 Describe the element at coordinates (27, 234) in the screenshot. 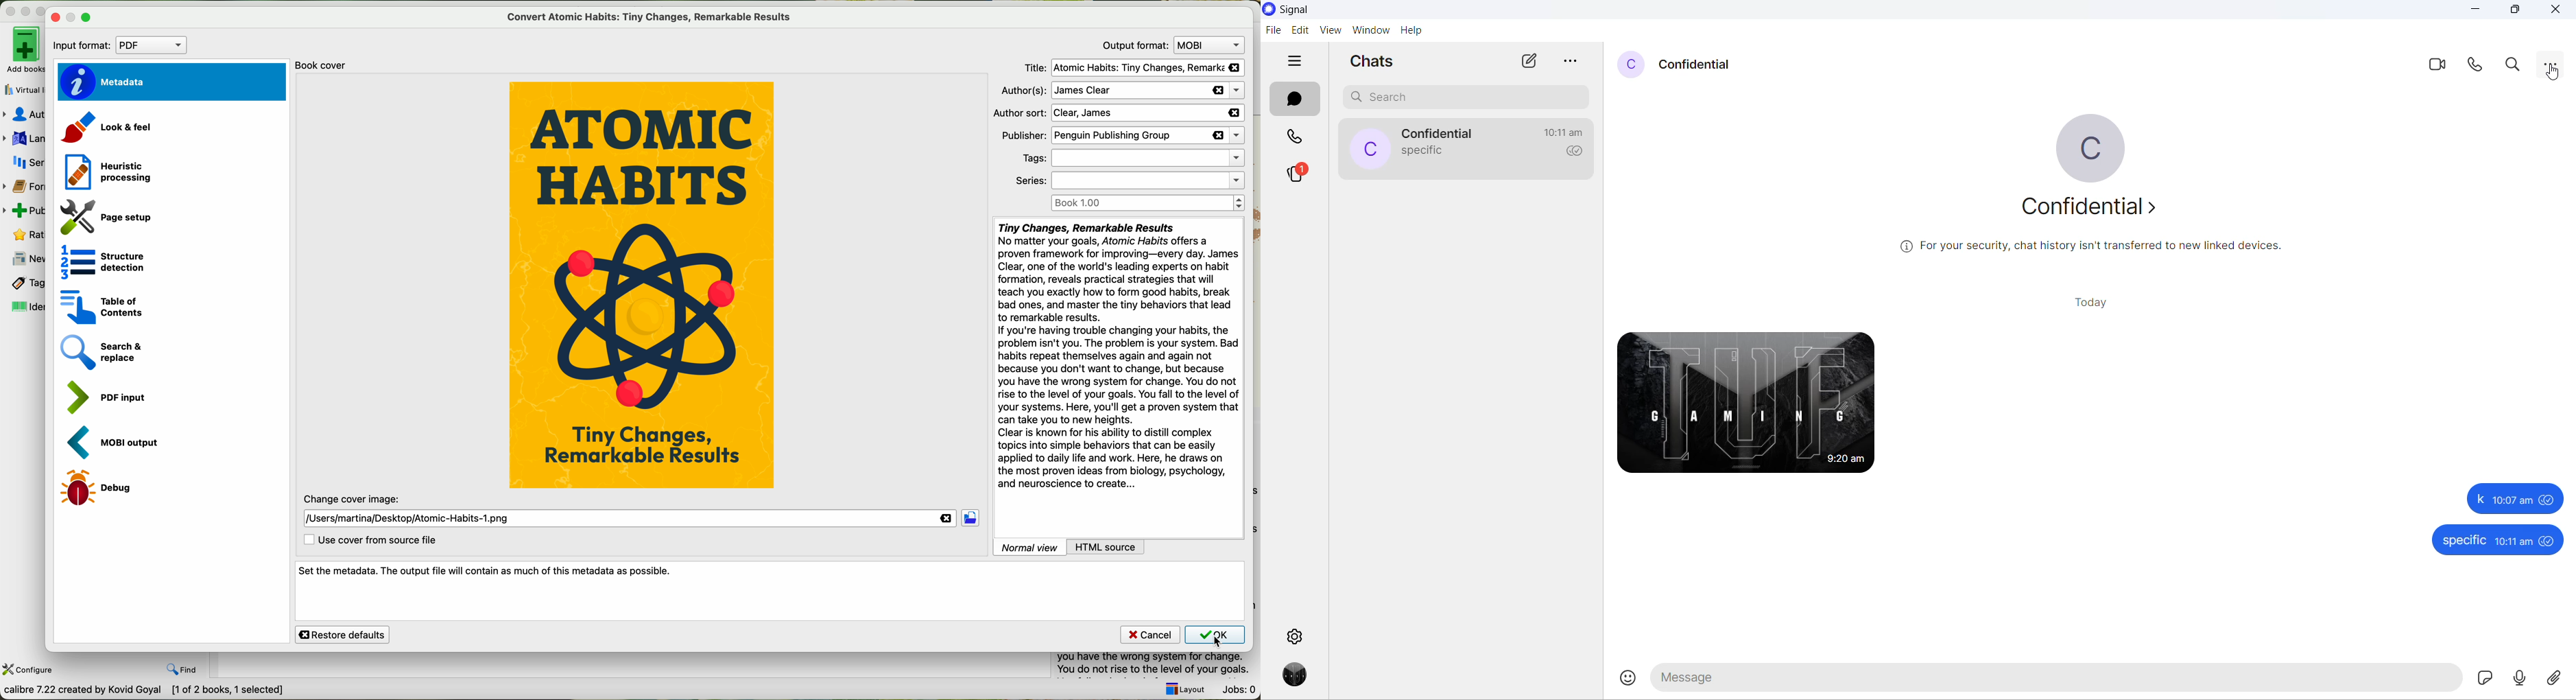

I see `rating` at that location.